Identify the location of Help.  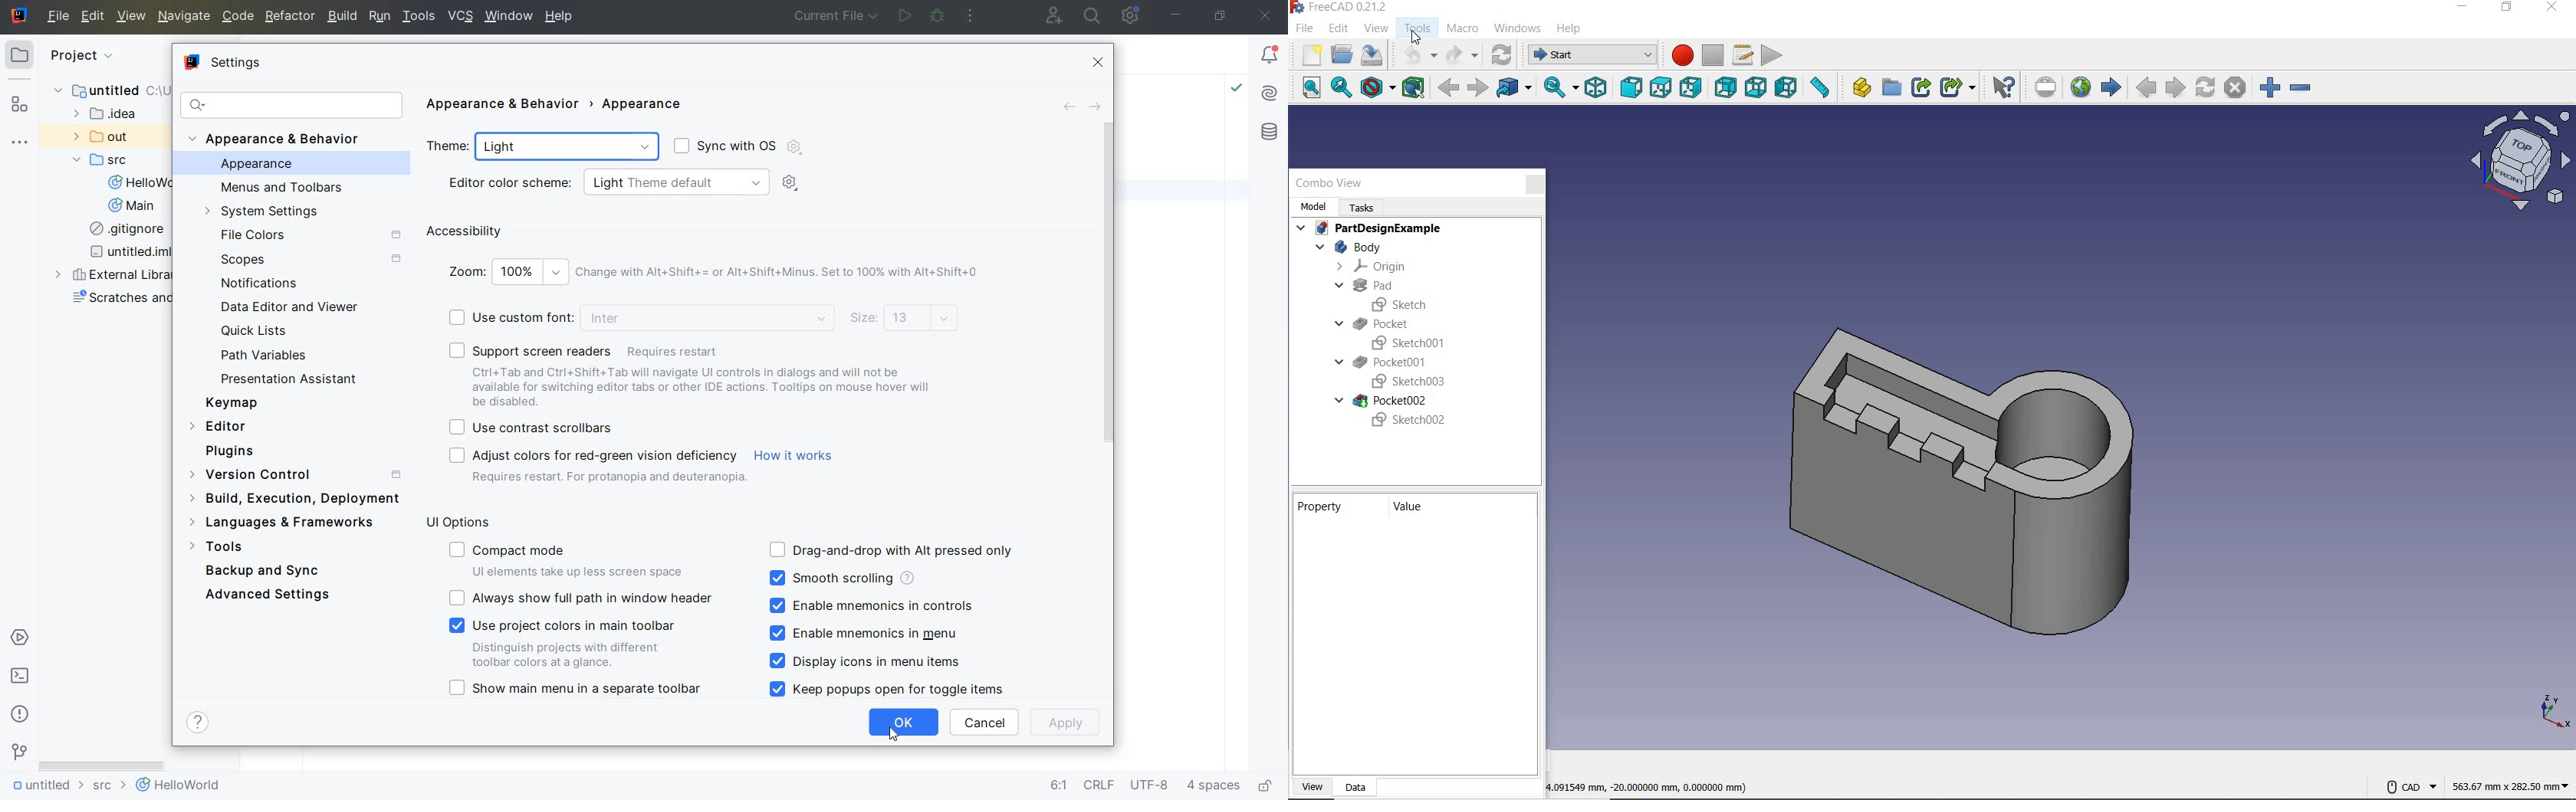
(1572, 24).